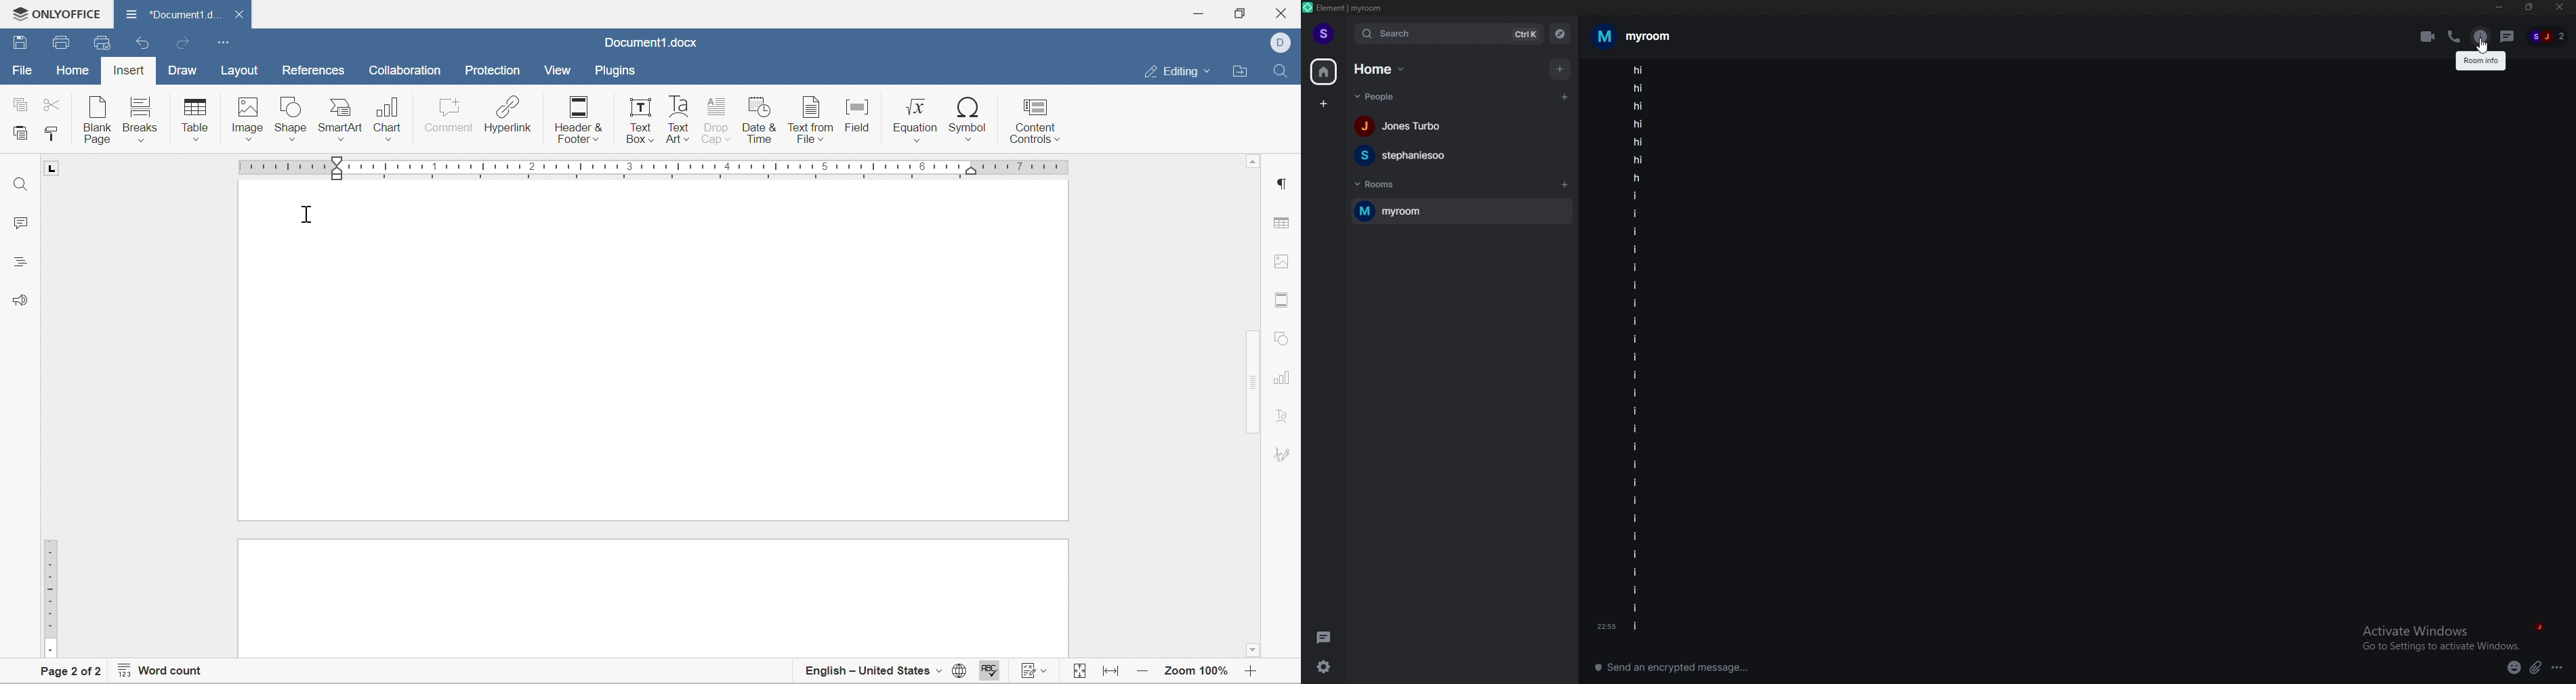 The image size is (2576, 700). Describe the element at coordinates (1033, 119) in the screenshot. I see `Content controls` at that location.